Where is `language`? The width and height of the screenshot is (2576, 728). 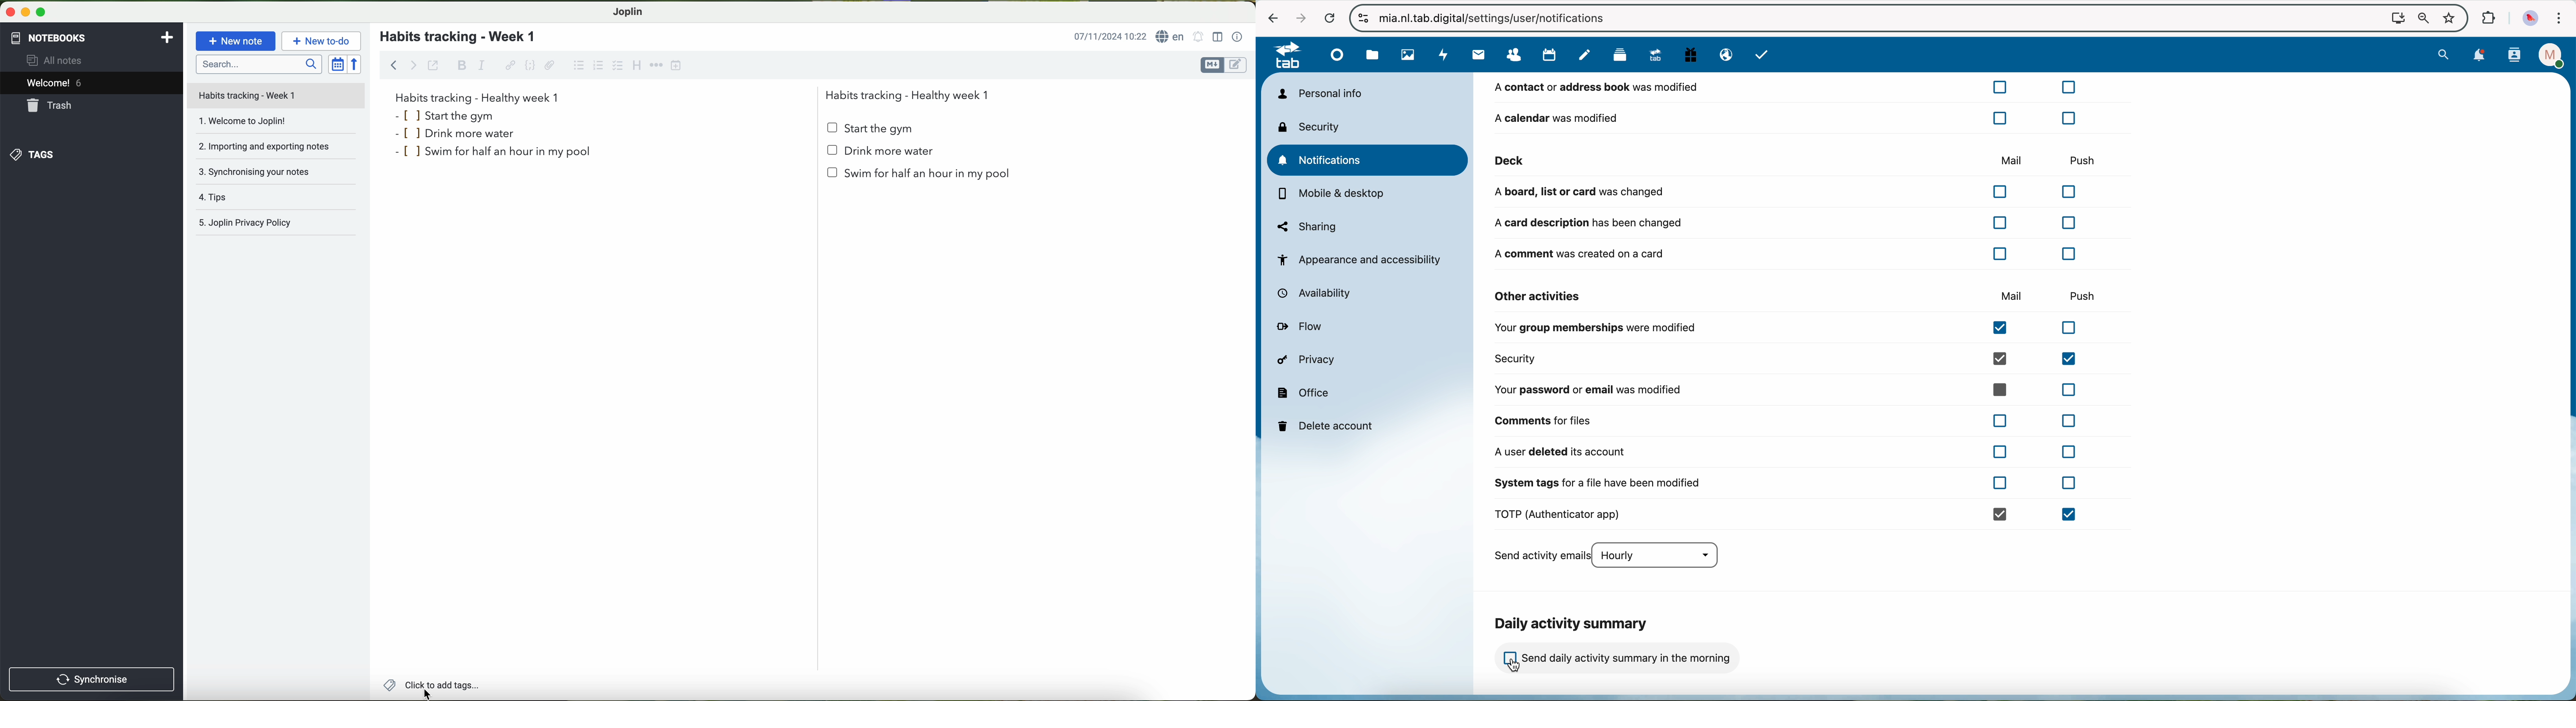 language is located at coordinates (1171, 36).